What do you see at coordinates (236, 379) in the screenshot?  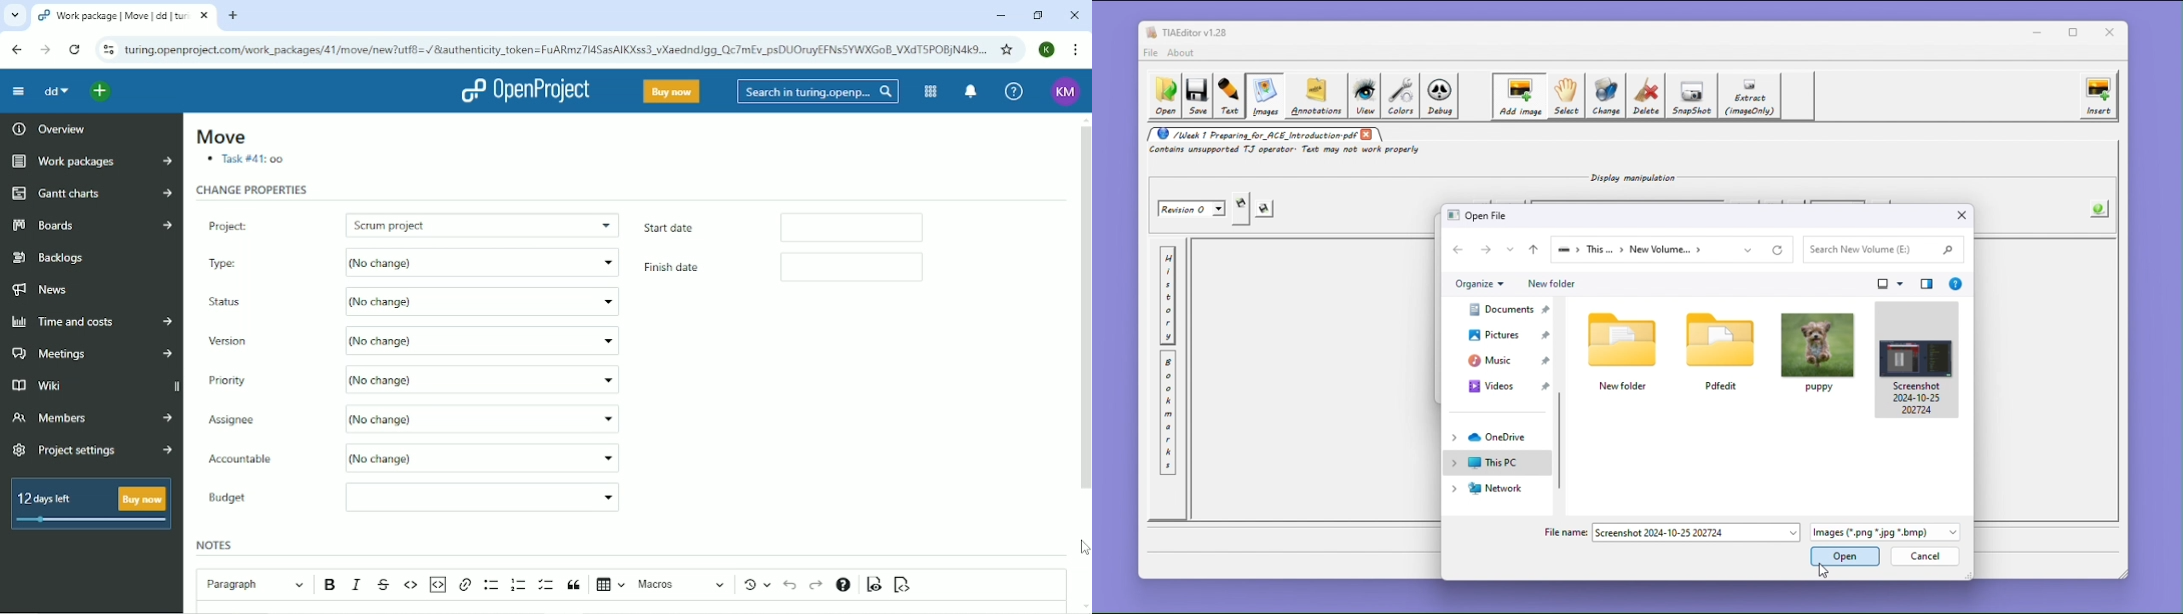 I see `Priority` at bounding box center [236, 379].